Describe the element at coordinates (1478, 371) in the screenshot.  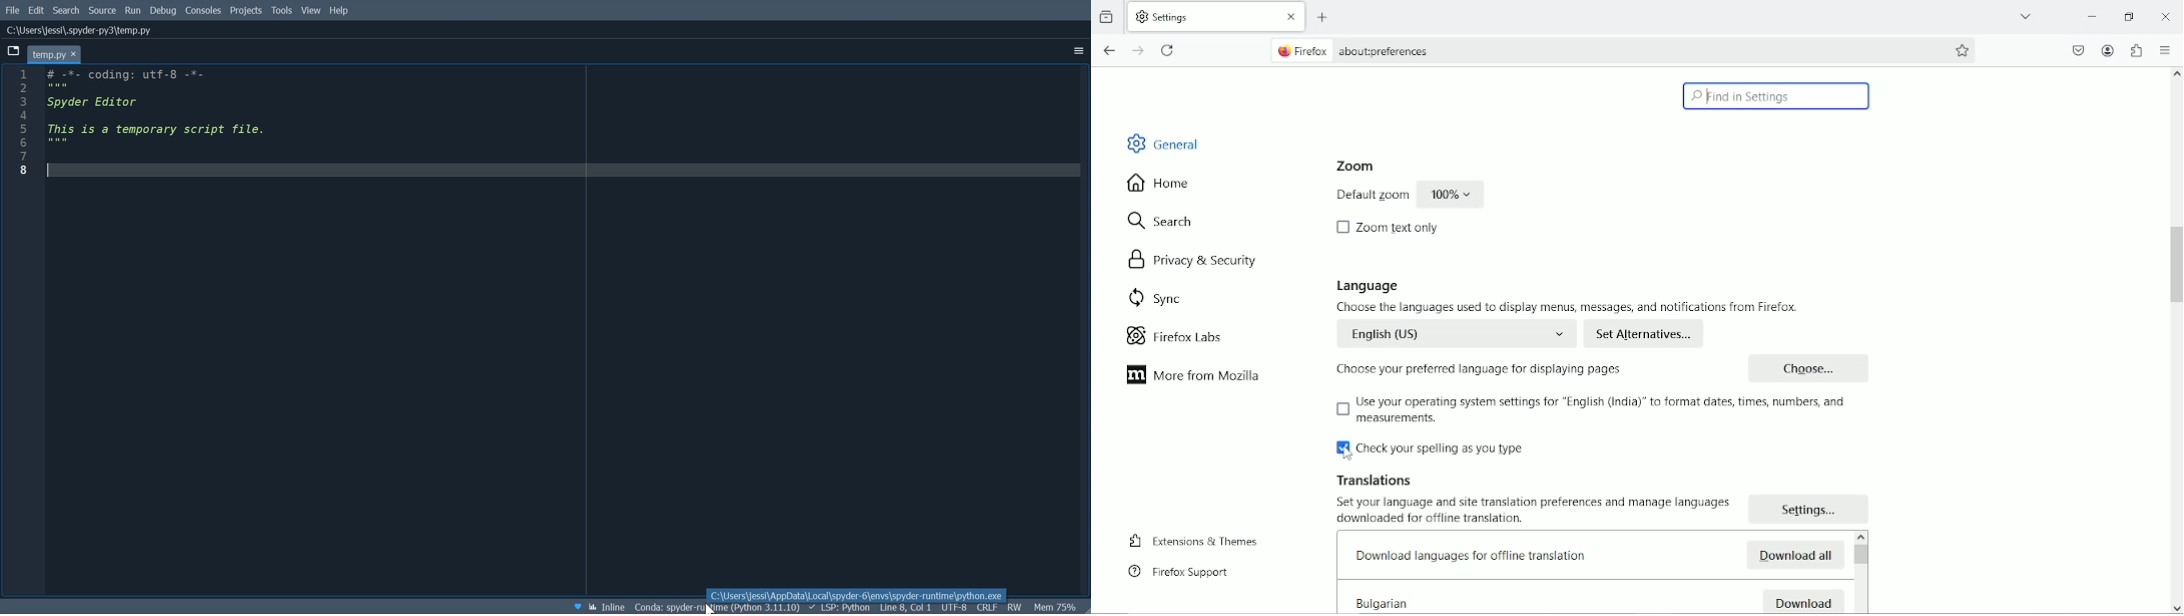
I see `Choose your preferred language for displaying pages.` at that location.